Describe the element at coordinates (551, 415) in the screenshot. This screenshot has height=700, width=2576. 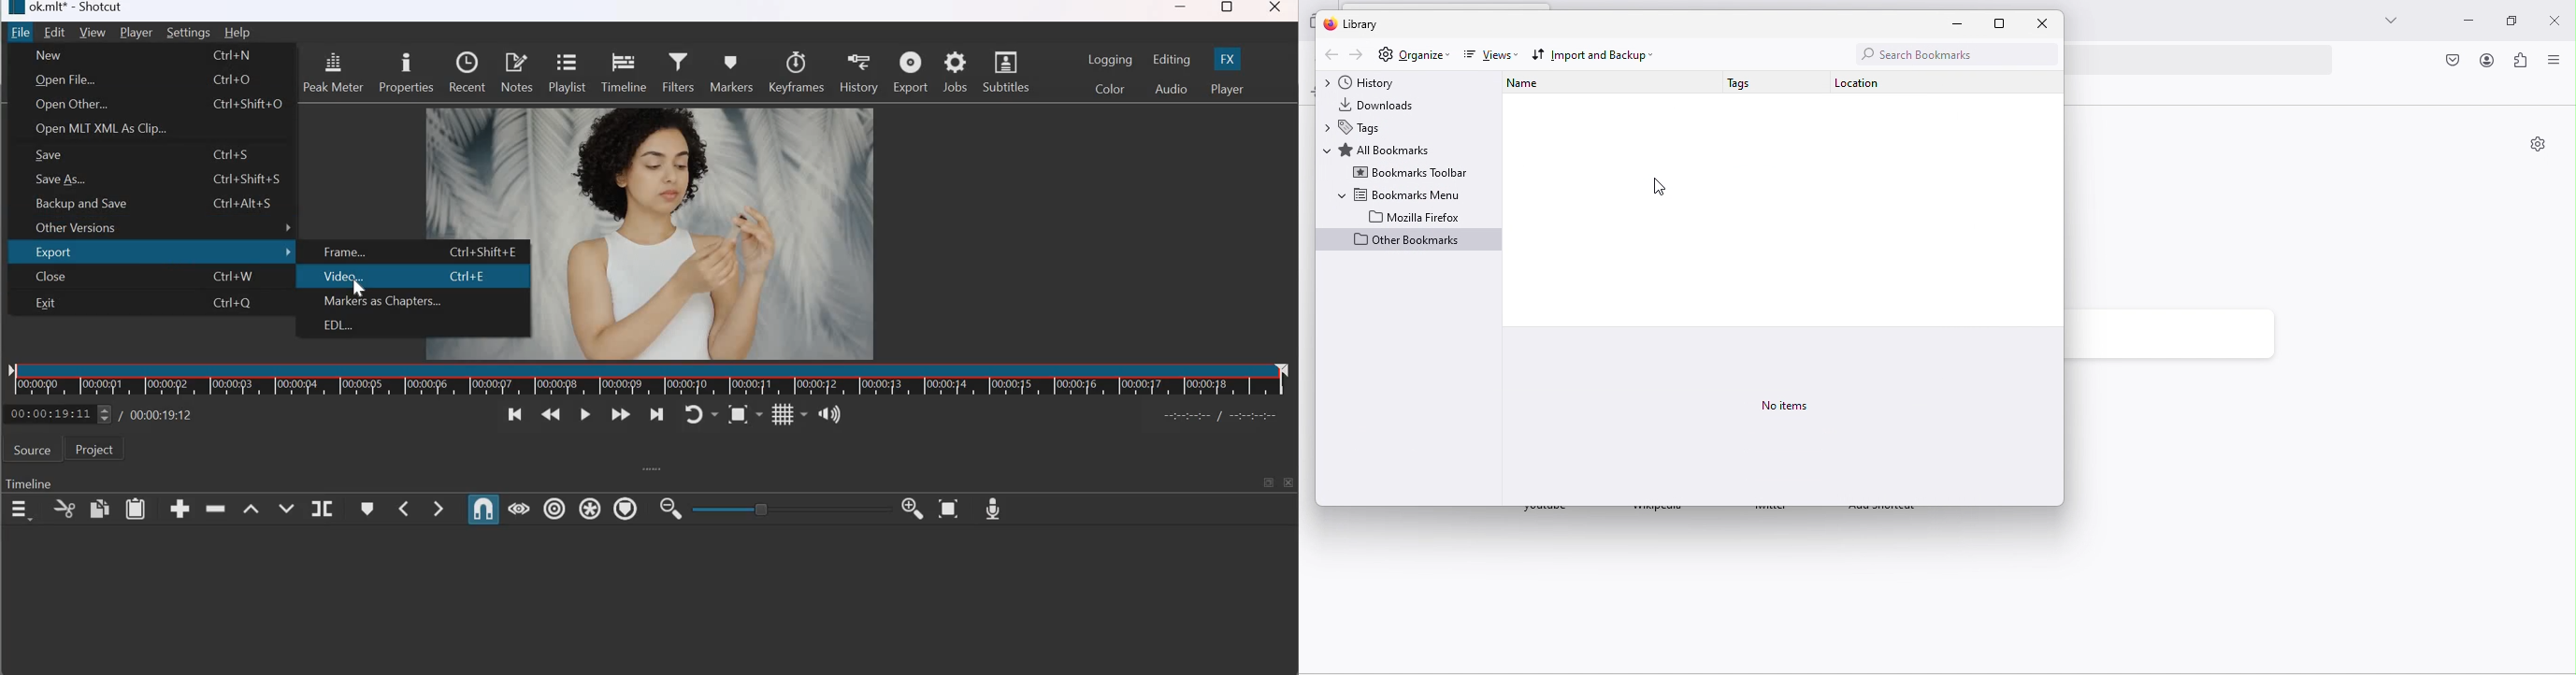
I see `Play quickly backwards` at that location.